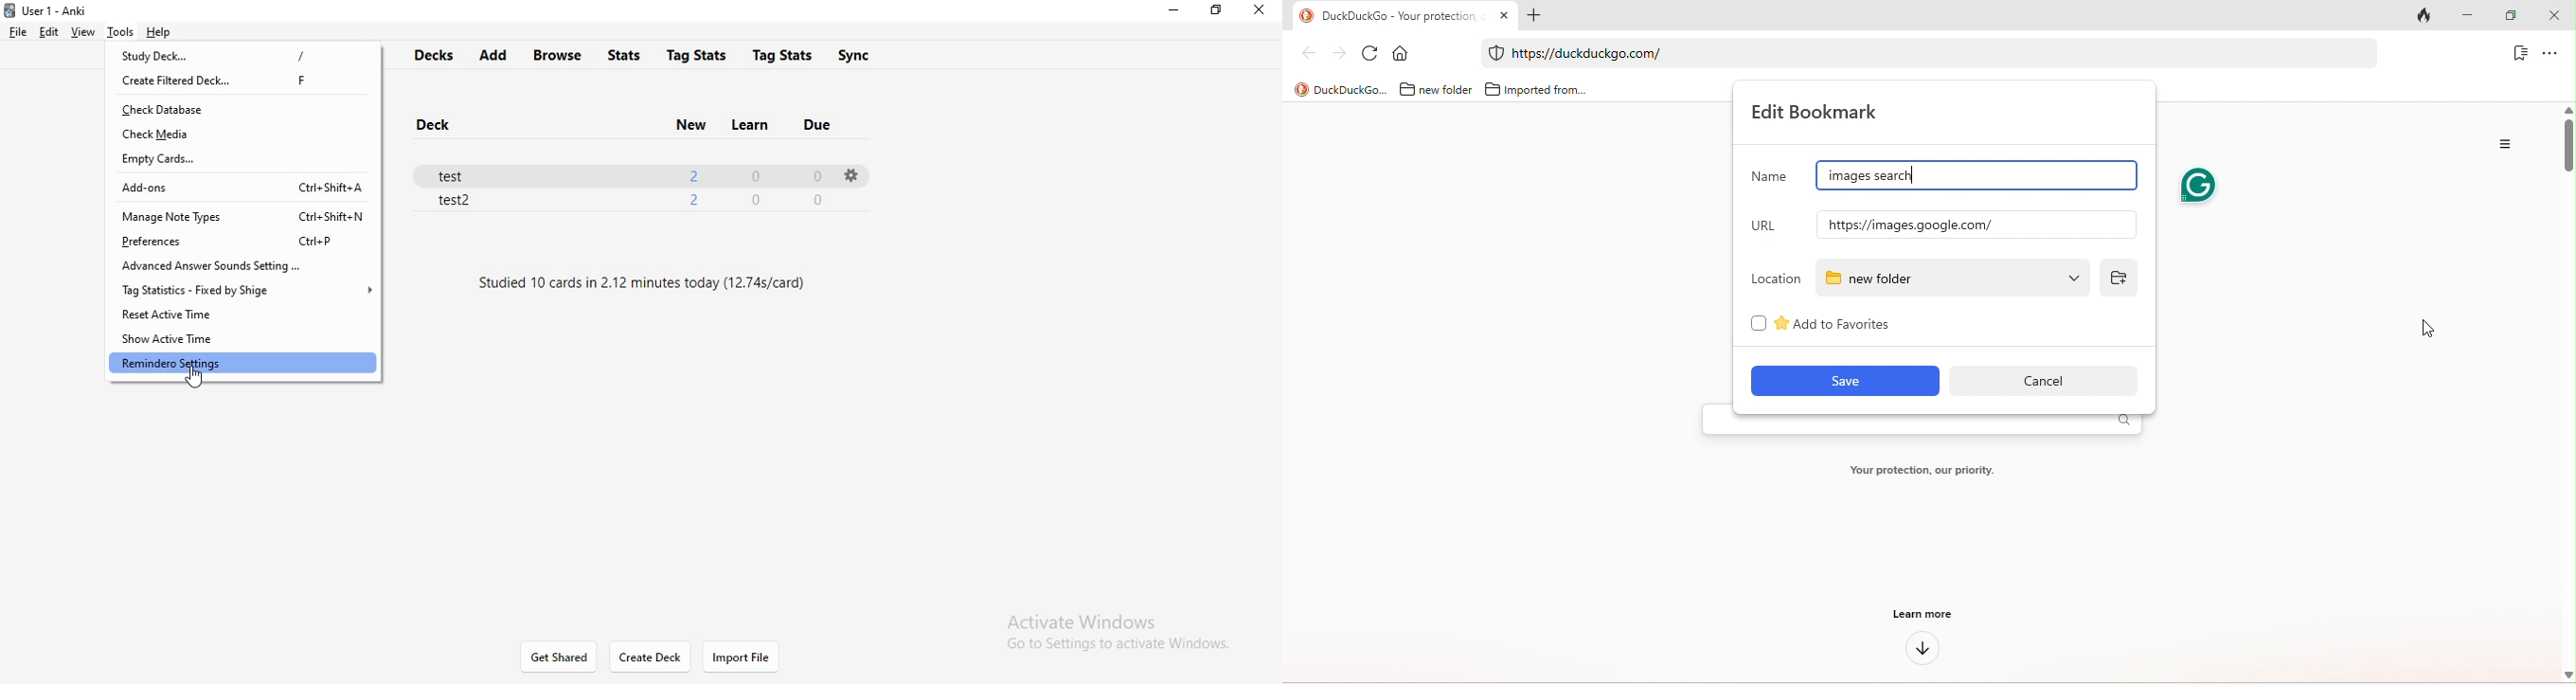 Image resolution: width=2576 pixels, height=700 pixels. What do you see at coordinates (1215, 10) in the screenshot?
I see `restore` at bounding box center [1215, 10].